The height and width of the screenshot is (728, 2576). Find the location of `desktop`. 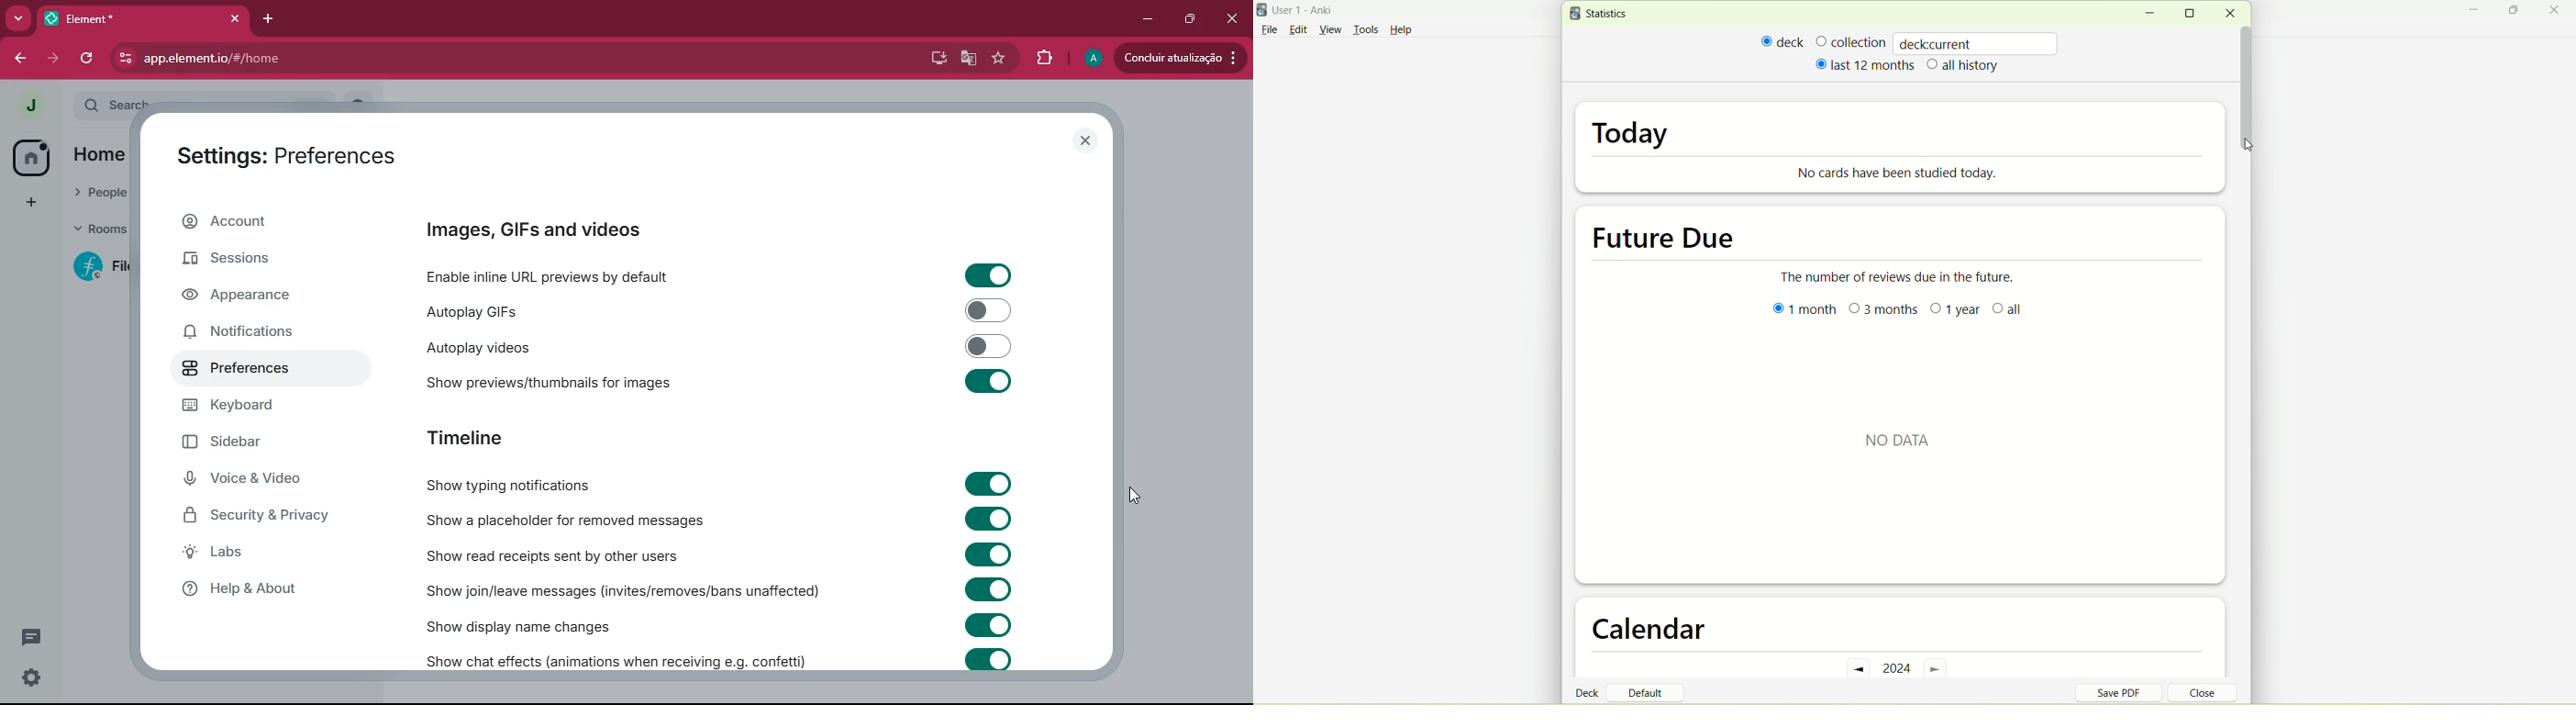

desktop is located at coordinates (935, 58).